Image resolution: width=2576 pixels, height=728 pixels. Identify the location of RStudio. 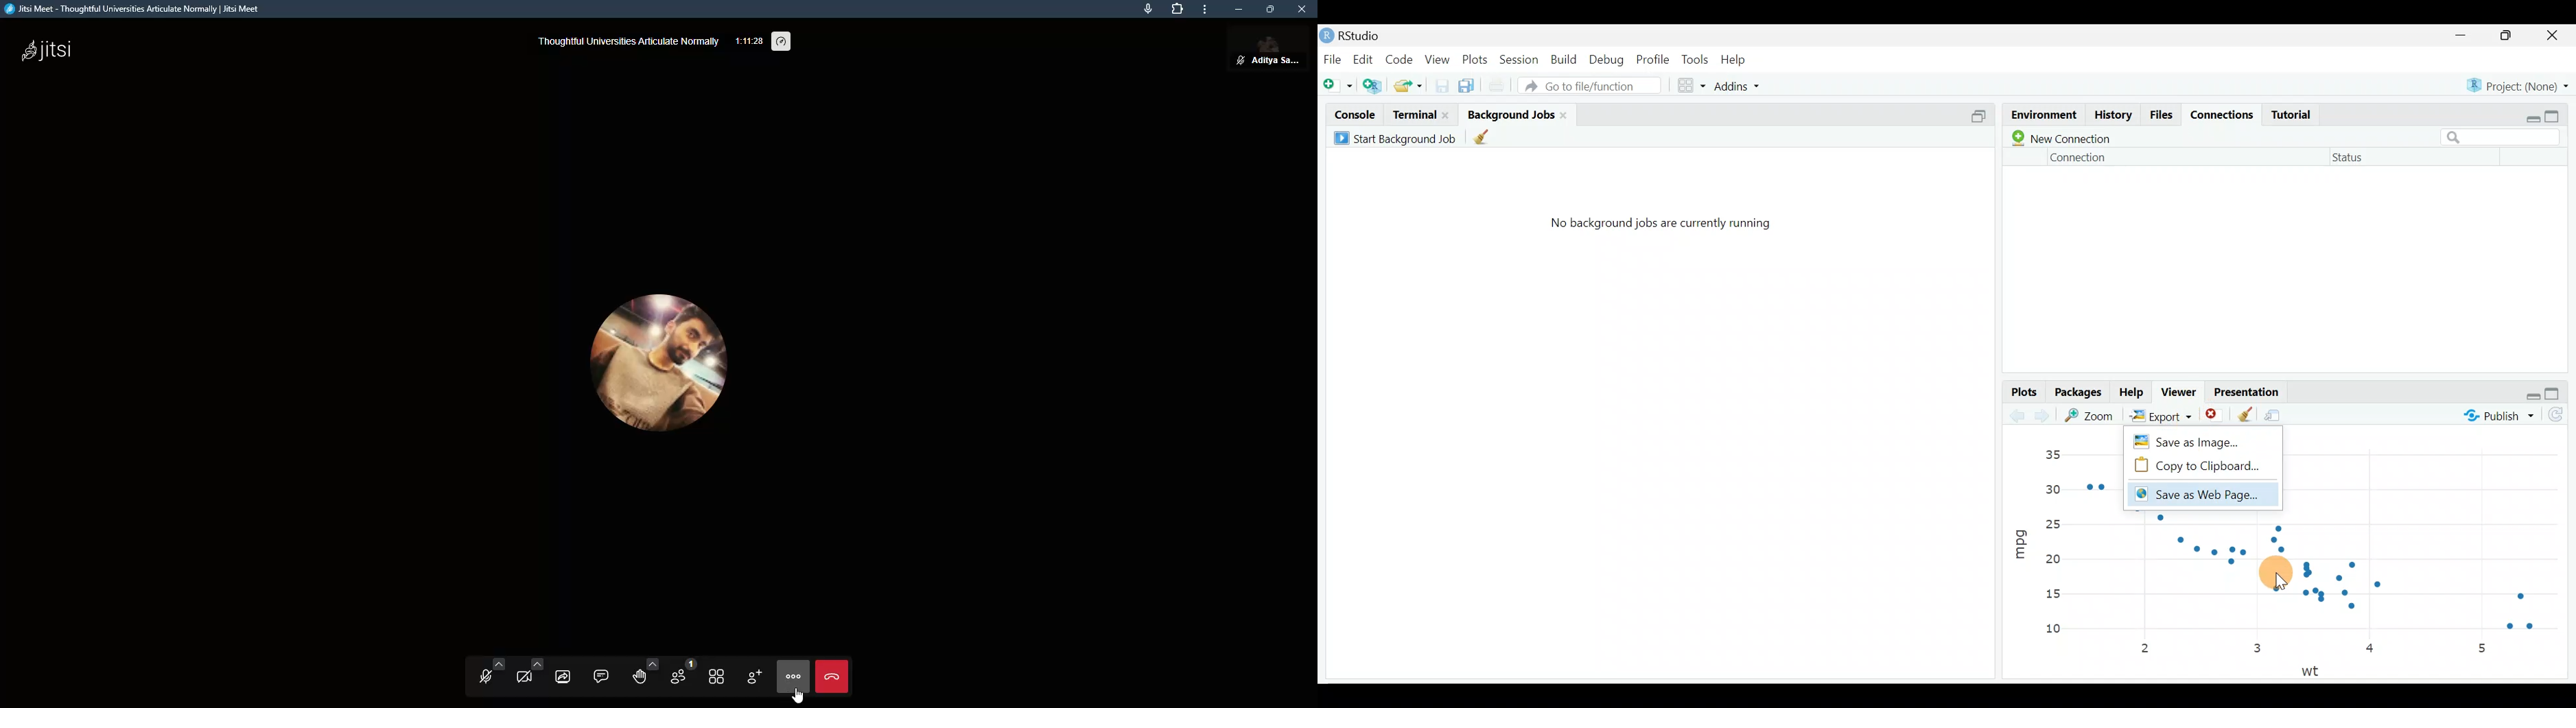
(1370, 33).